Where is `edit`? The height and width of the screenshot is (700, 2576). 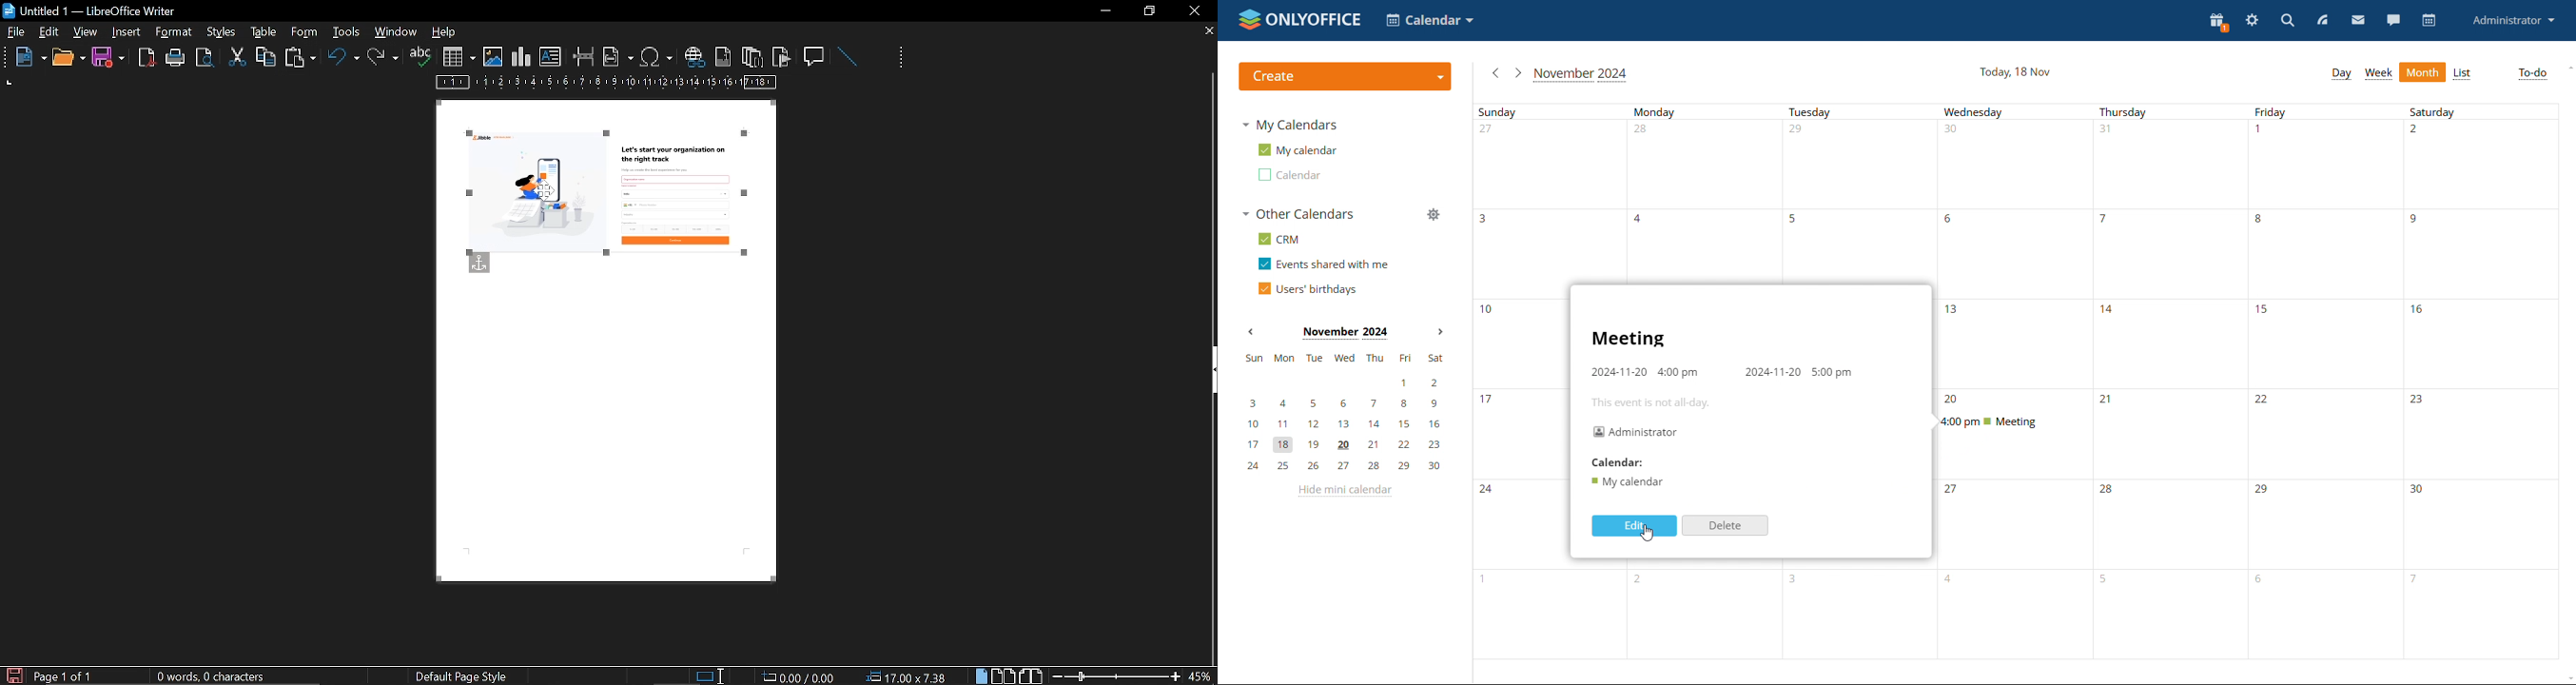
edit is located at coordinates (1635, 526).